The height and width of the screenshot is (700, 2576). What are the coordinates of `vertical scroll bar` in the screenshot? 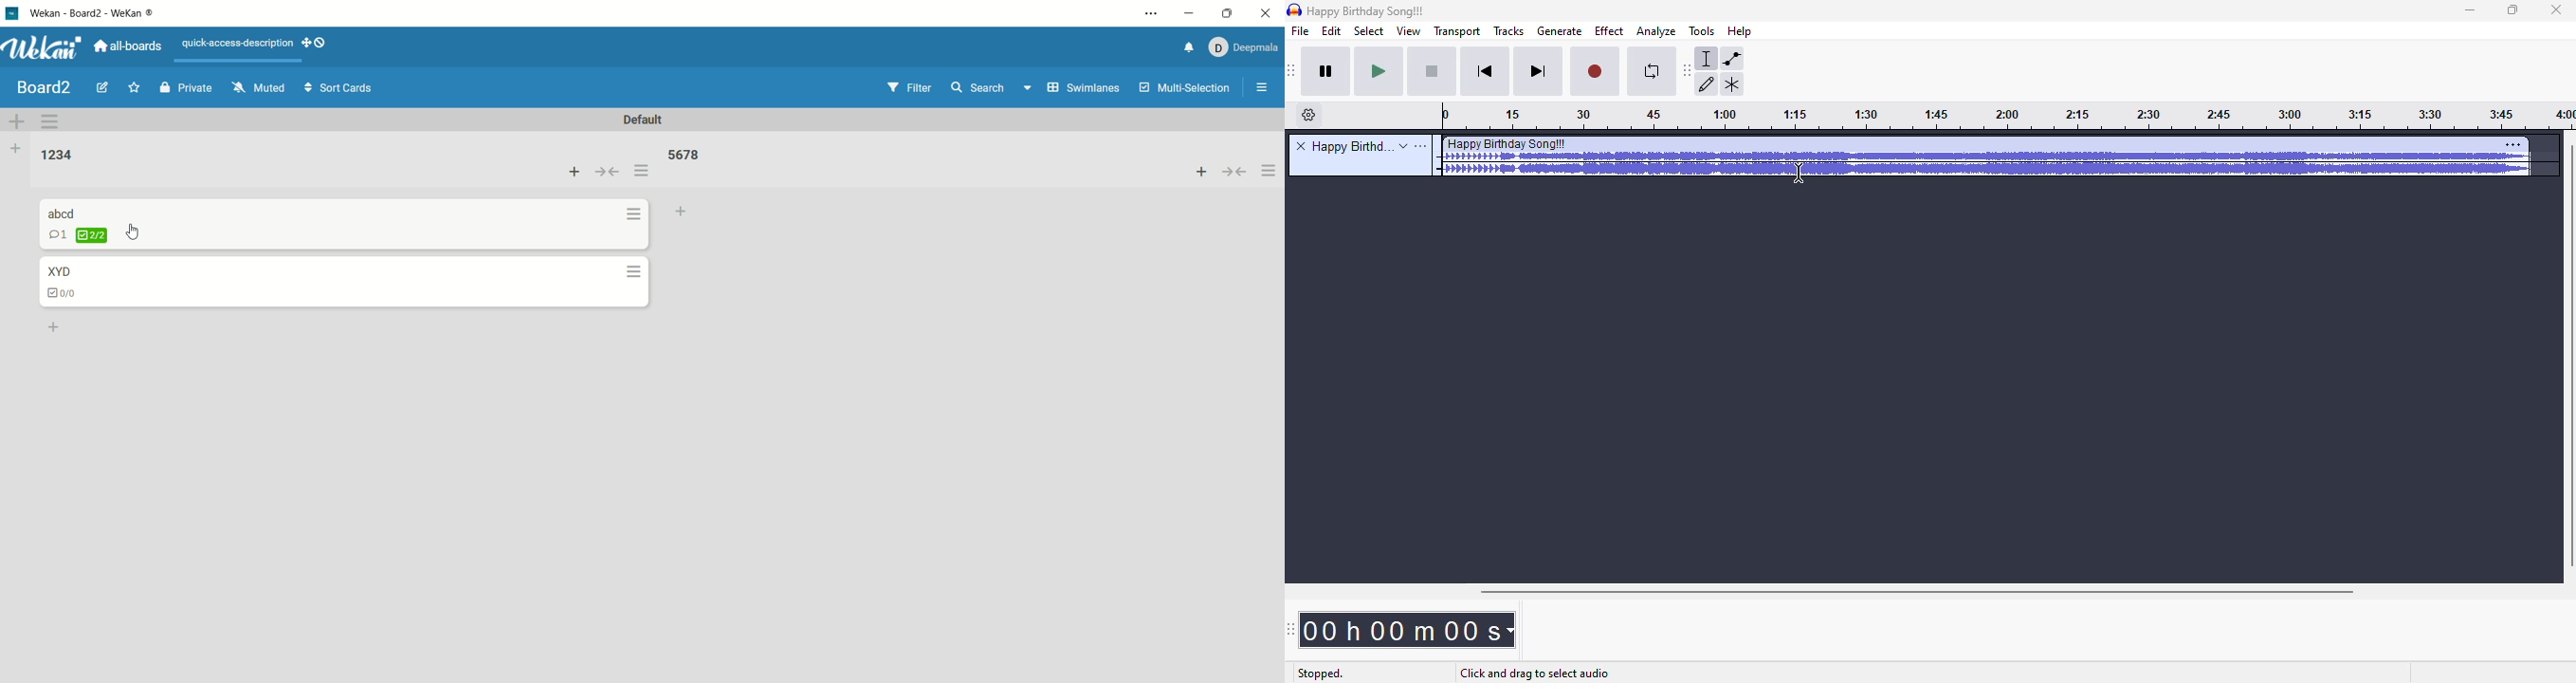 It's located at (2567, 357).